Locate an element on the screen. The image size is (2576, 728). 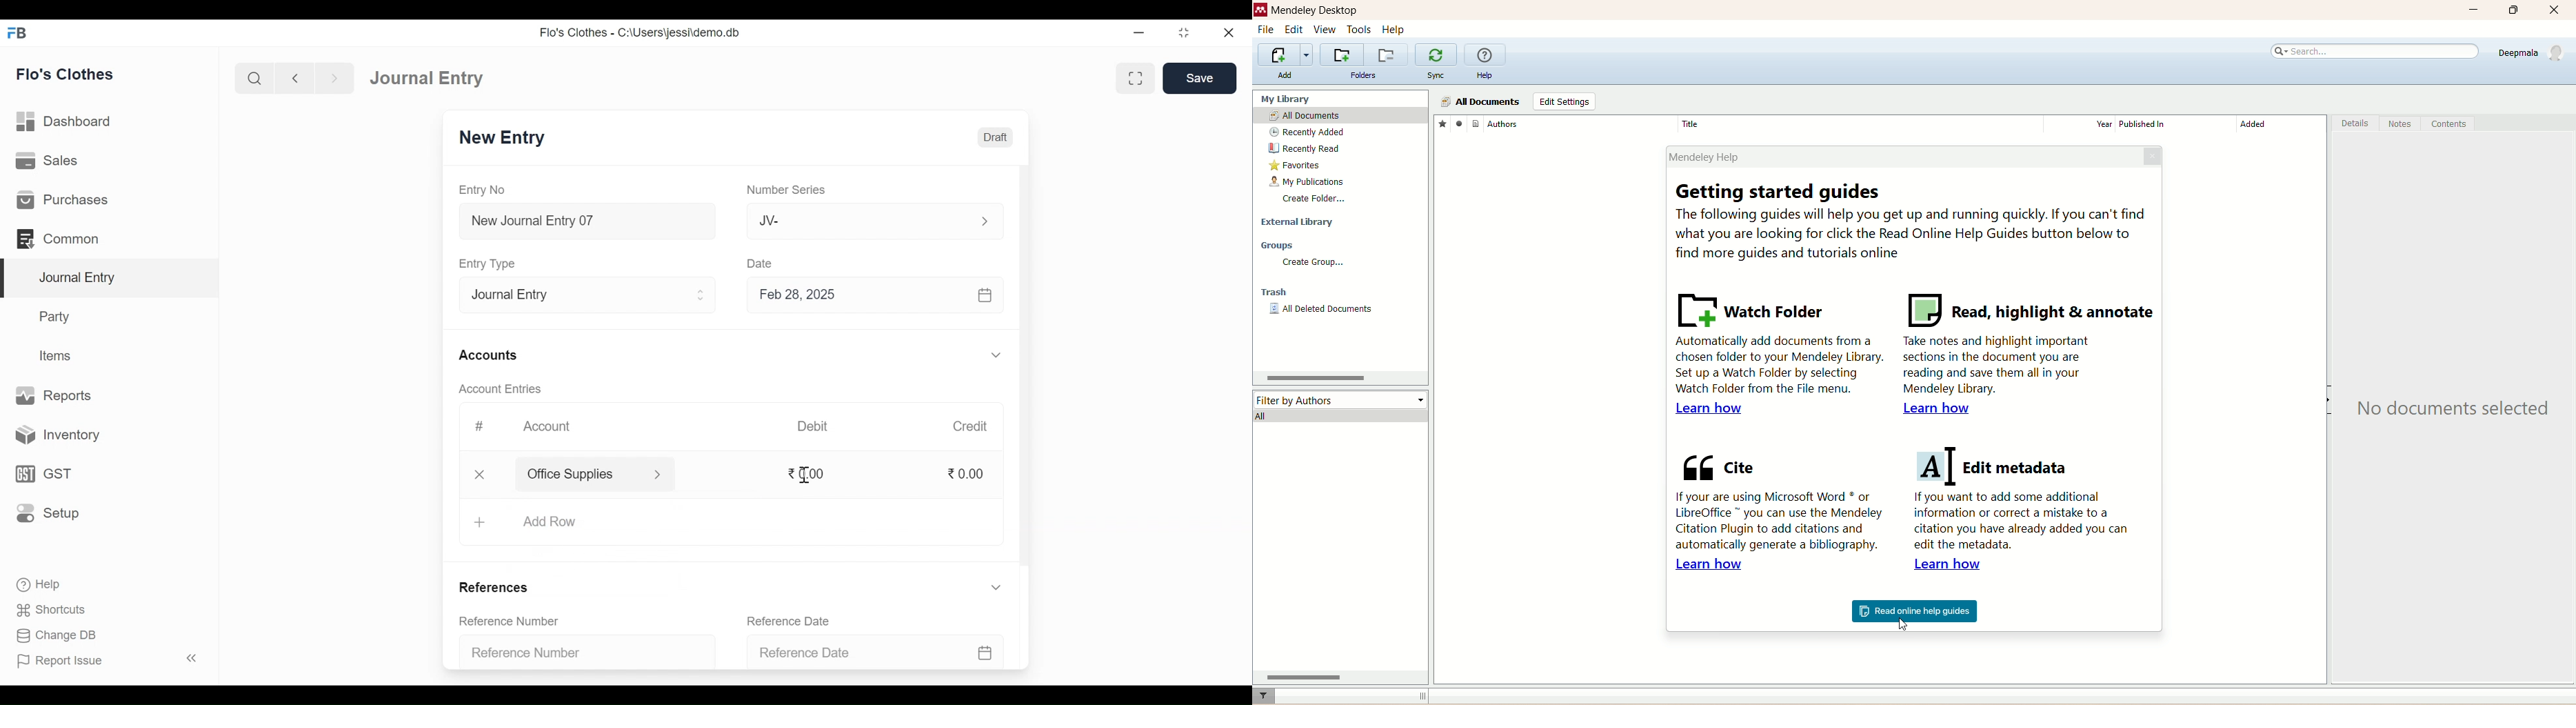
JV- is located at coordinates (852, 221).